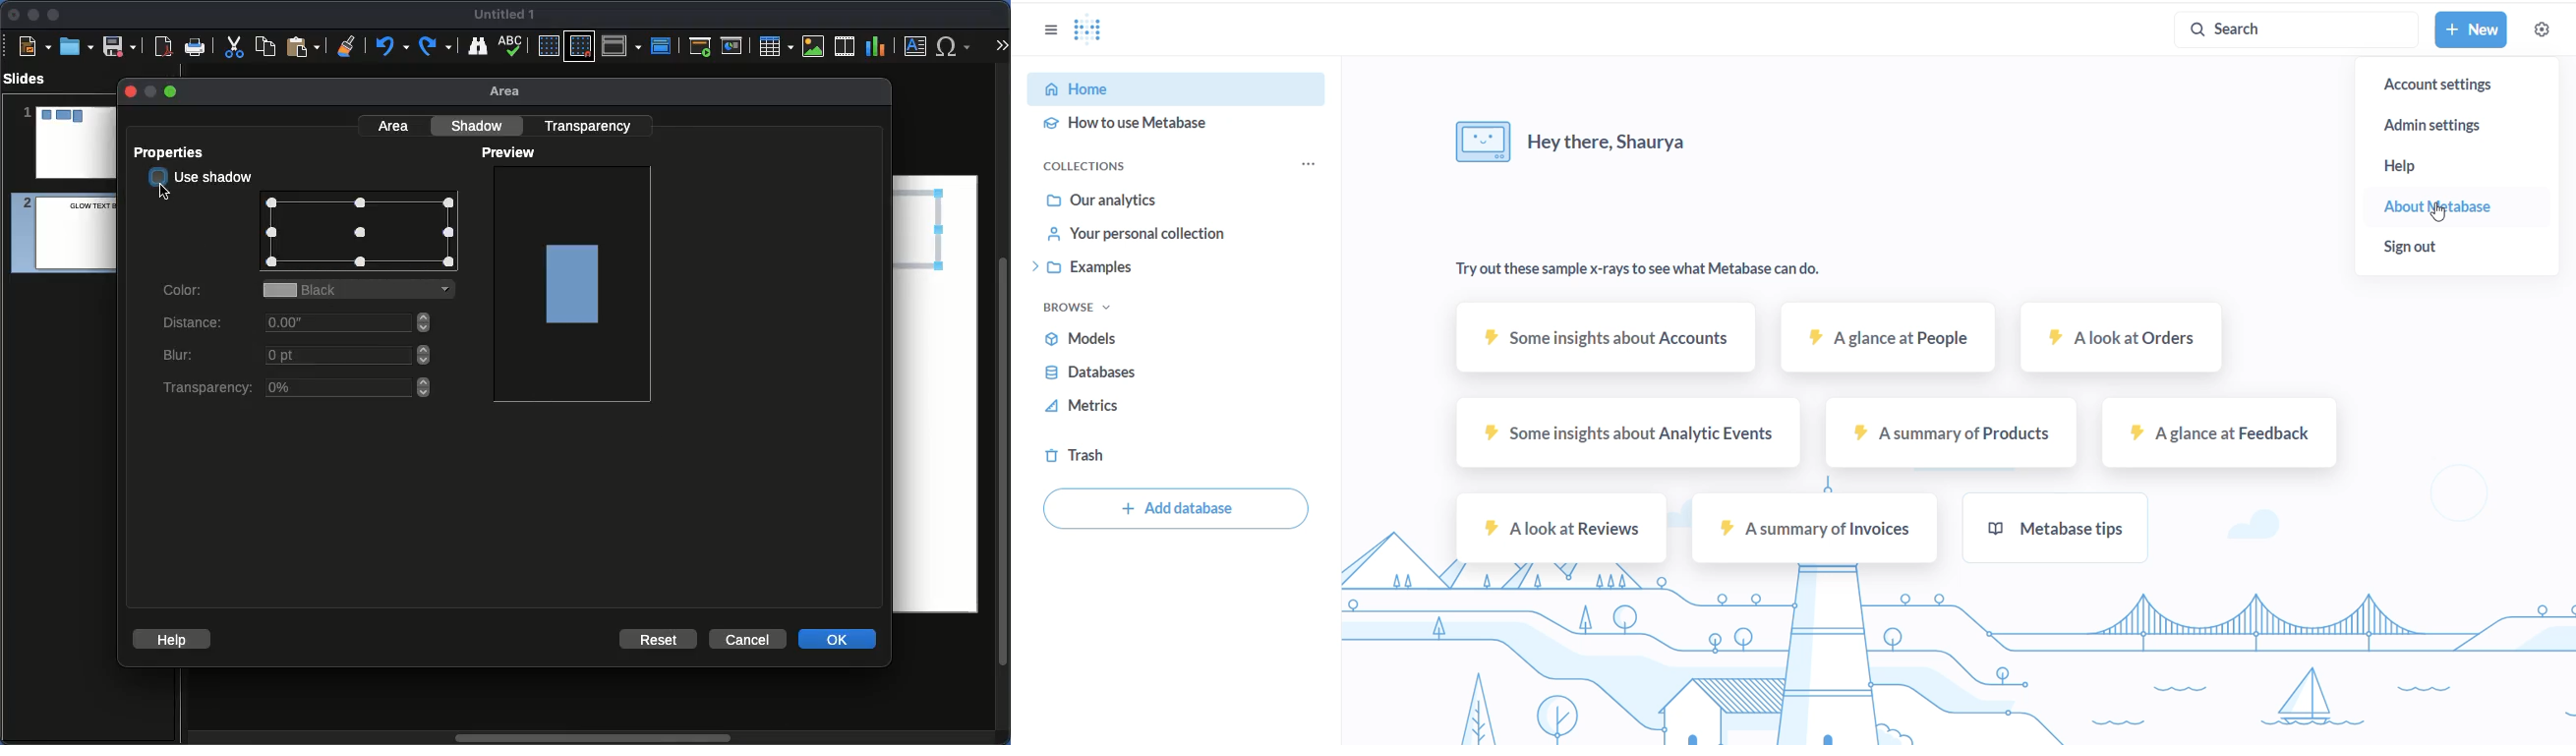  I want to click on cursor, so click(164, 191).